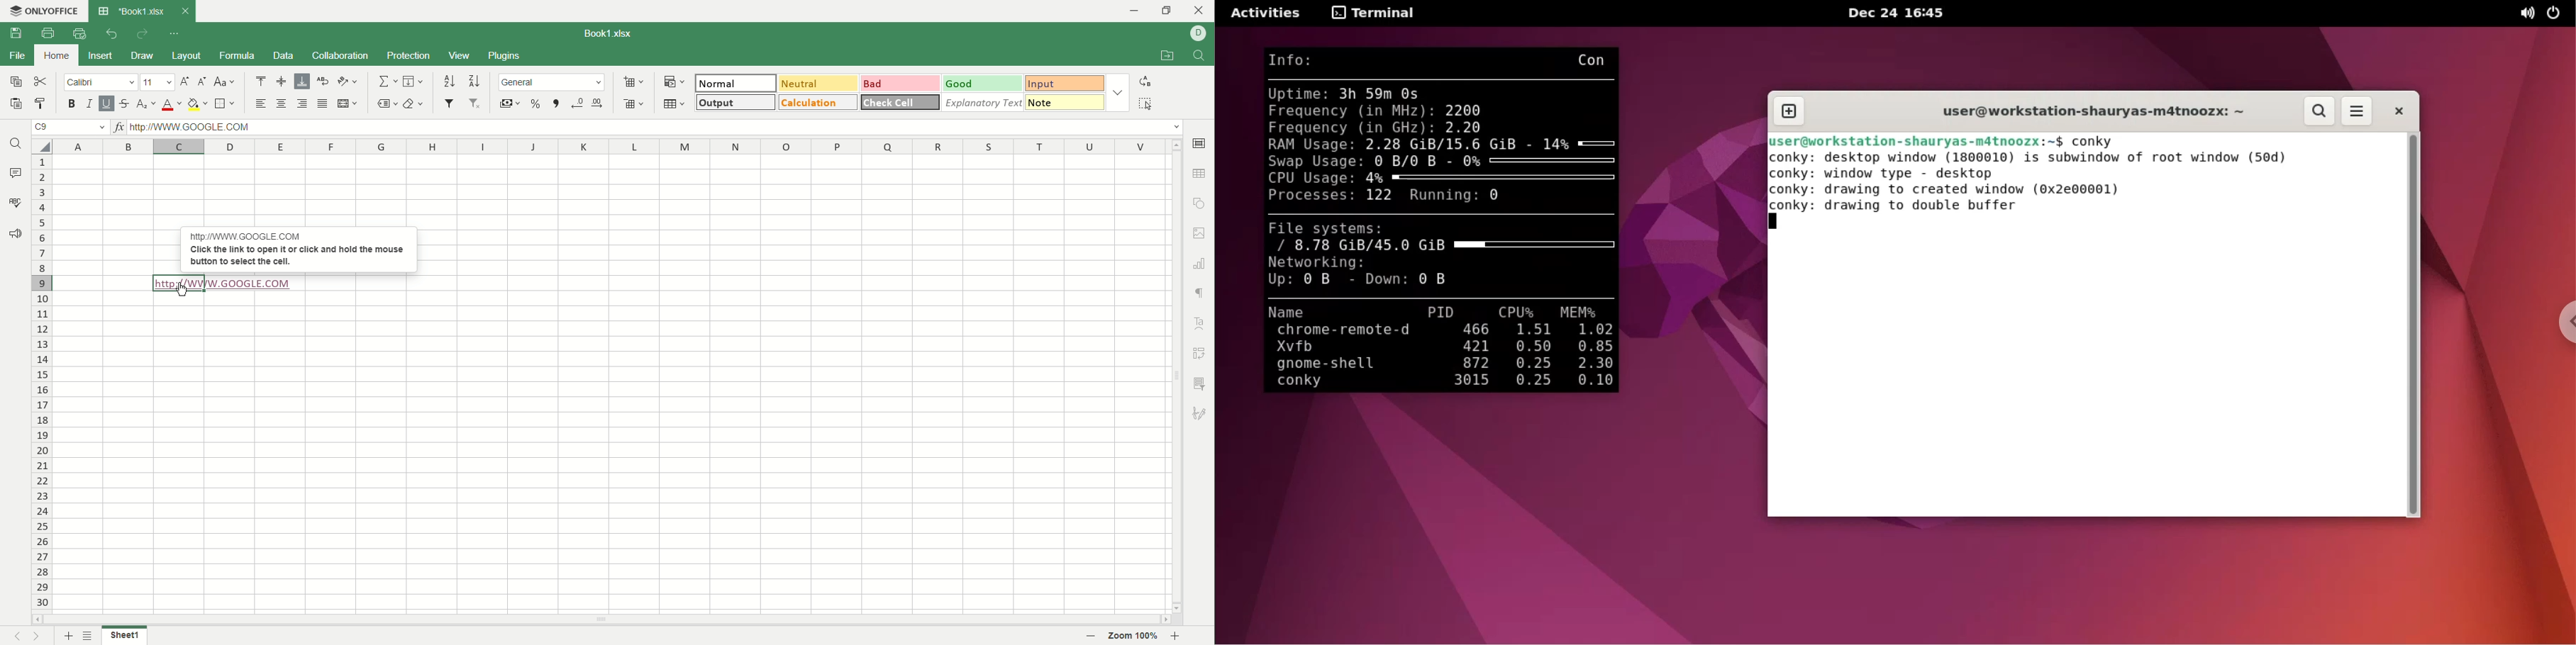 This screenshot has width=2576, height=672. I want to click on quick print, so click(82, 32).